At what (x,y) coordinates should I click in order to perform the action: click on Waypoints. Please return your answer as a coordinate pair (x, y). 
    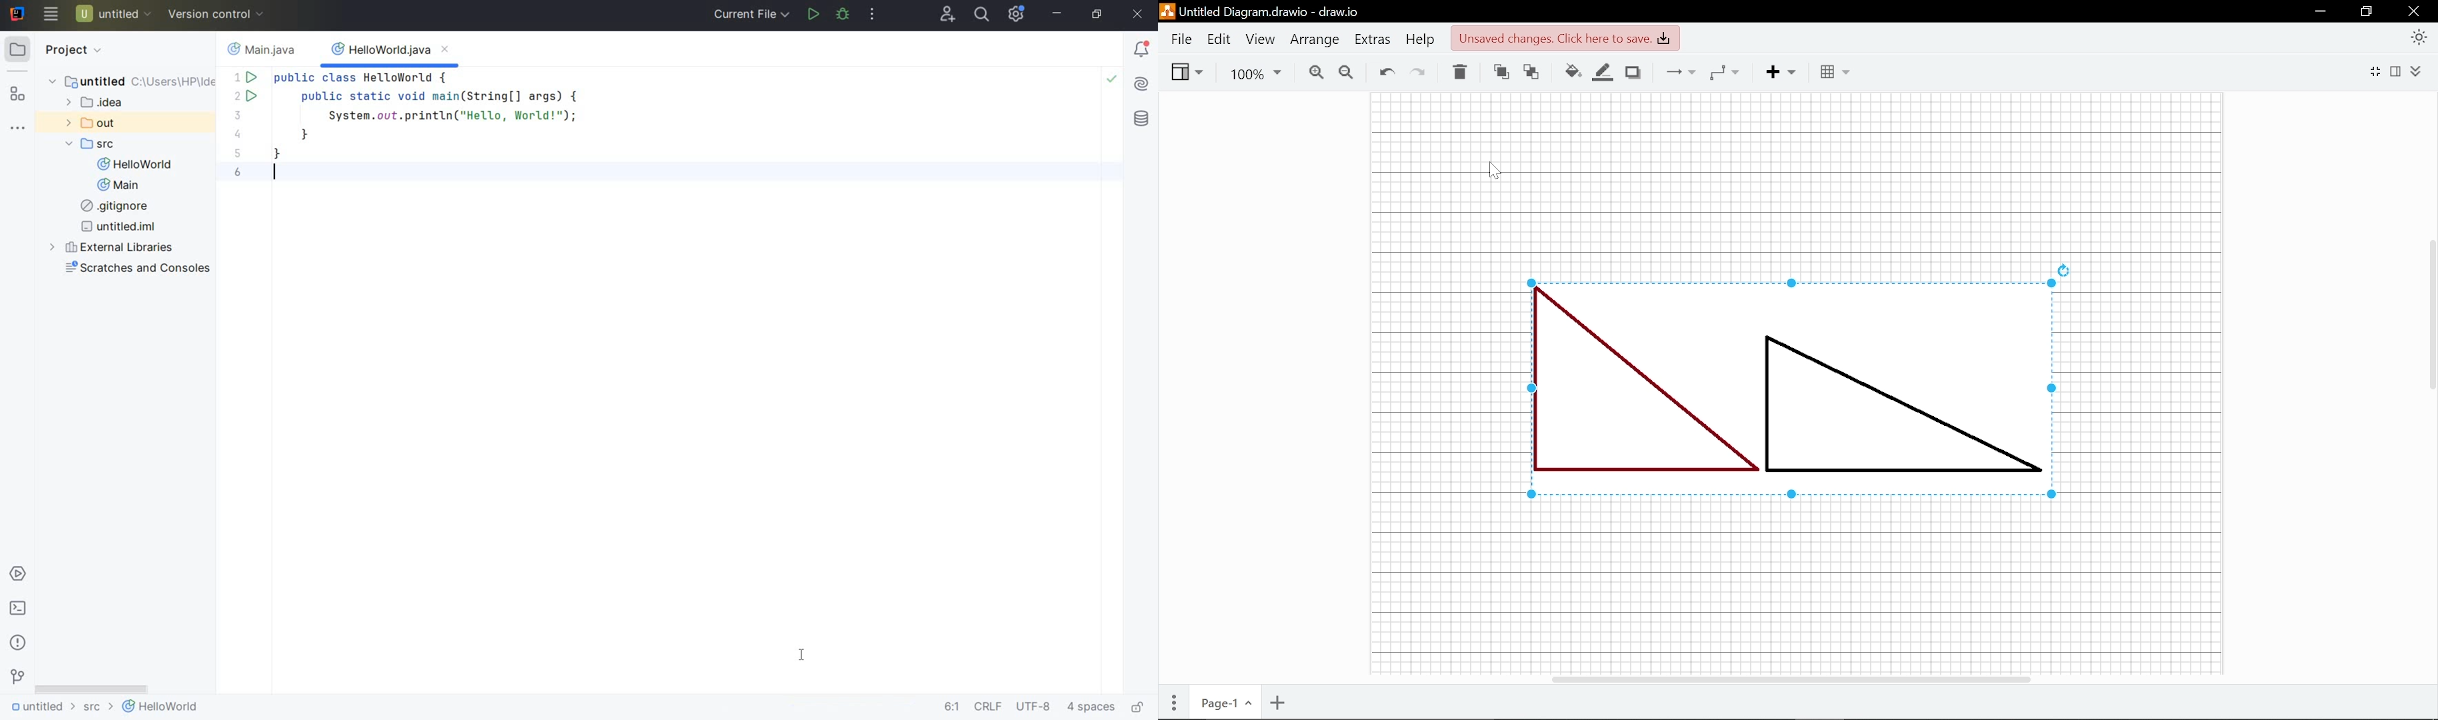
    Looking at the image, I should click on (1723, 74).